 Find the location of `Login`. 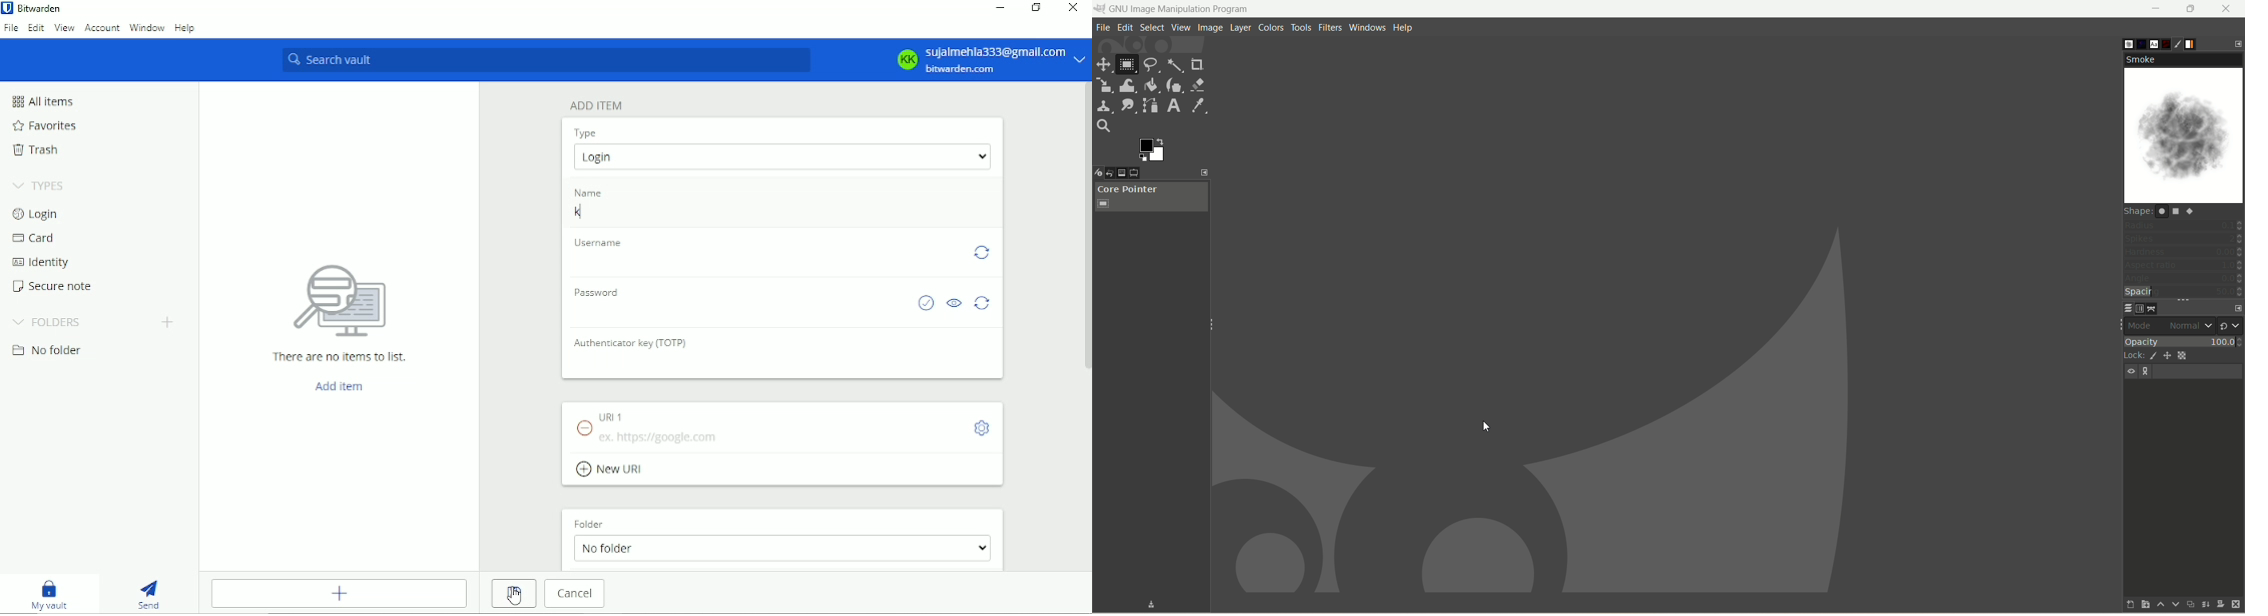

Login is located at coordinates (35, 215).